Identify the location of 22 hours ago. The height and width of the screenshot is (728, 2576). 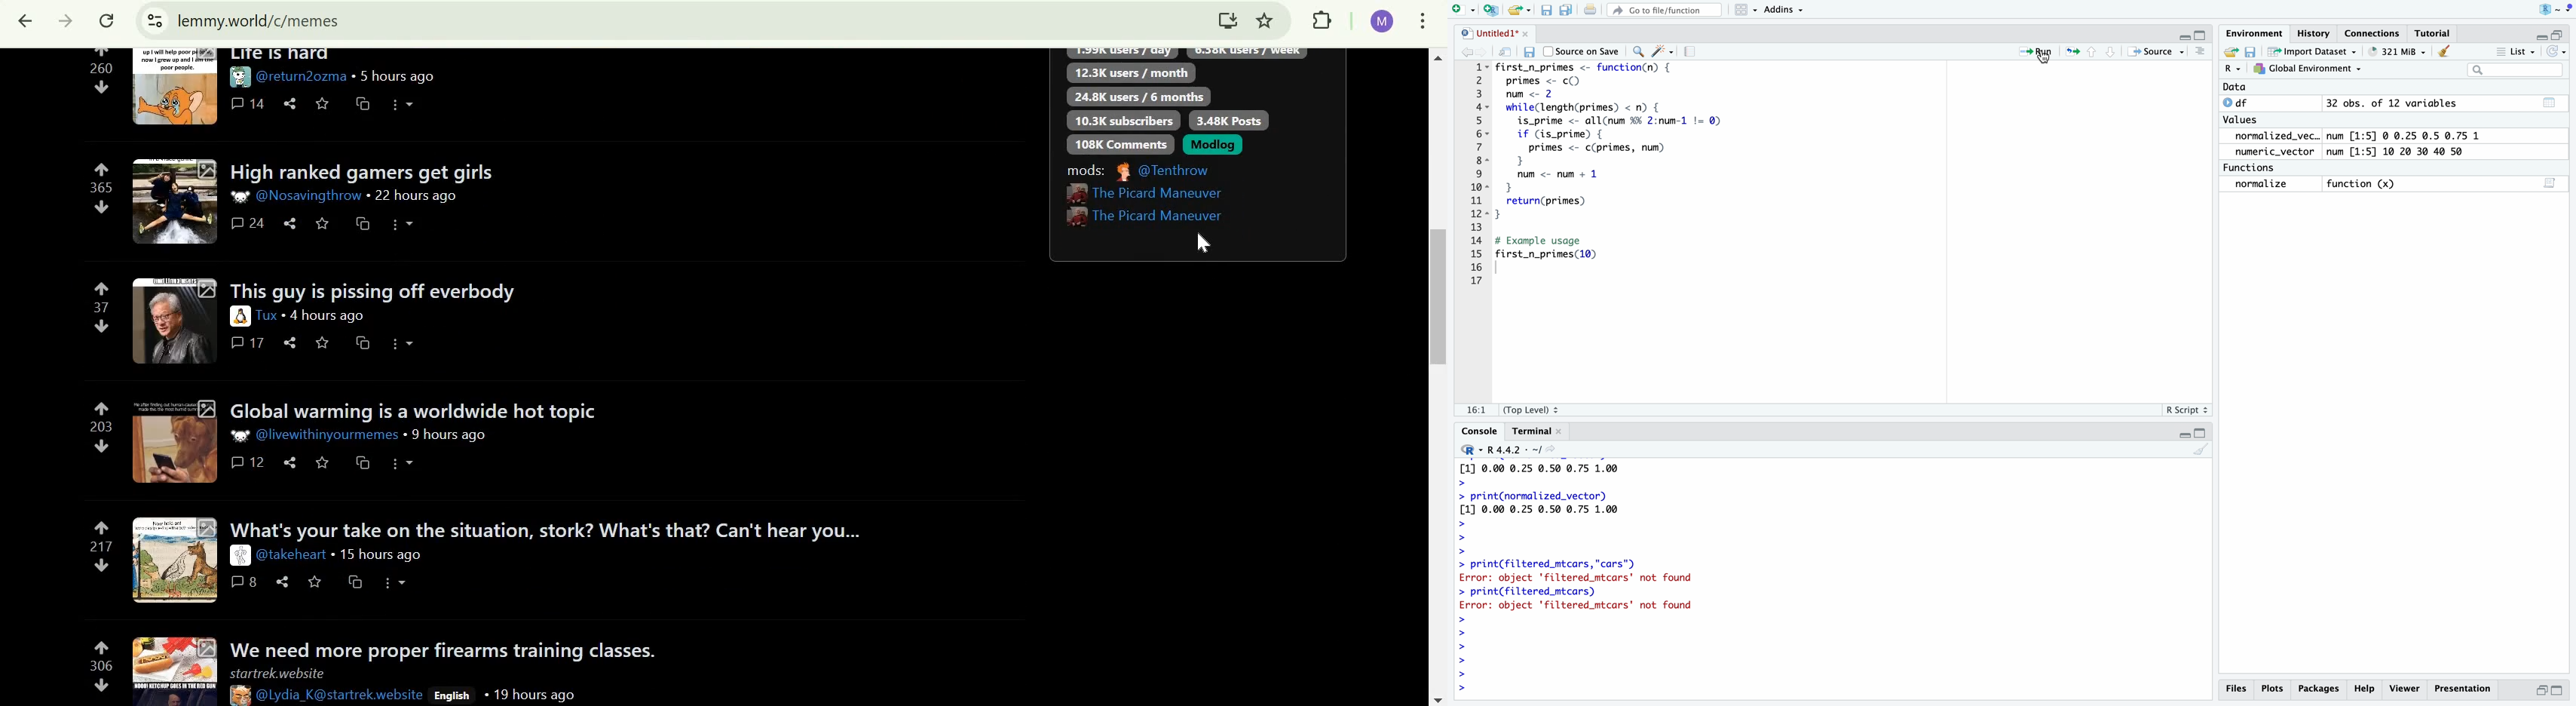
(417, 196).